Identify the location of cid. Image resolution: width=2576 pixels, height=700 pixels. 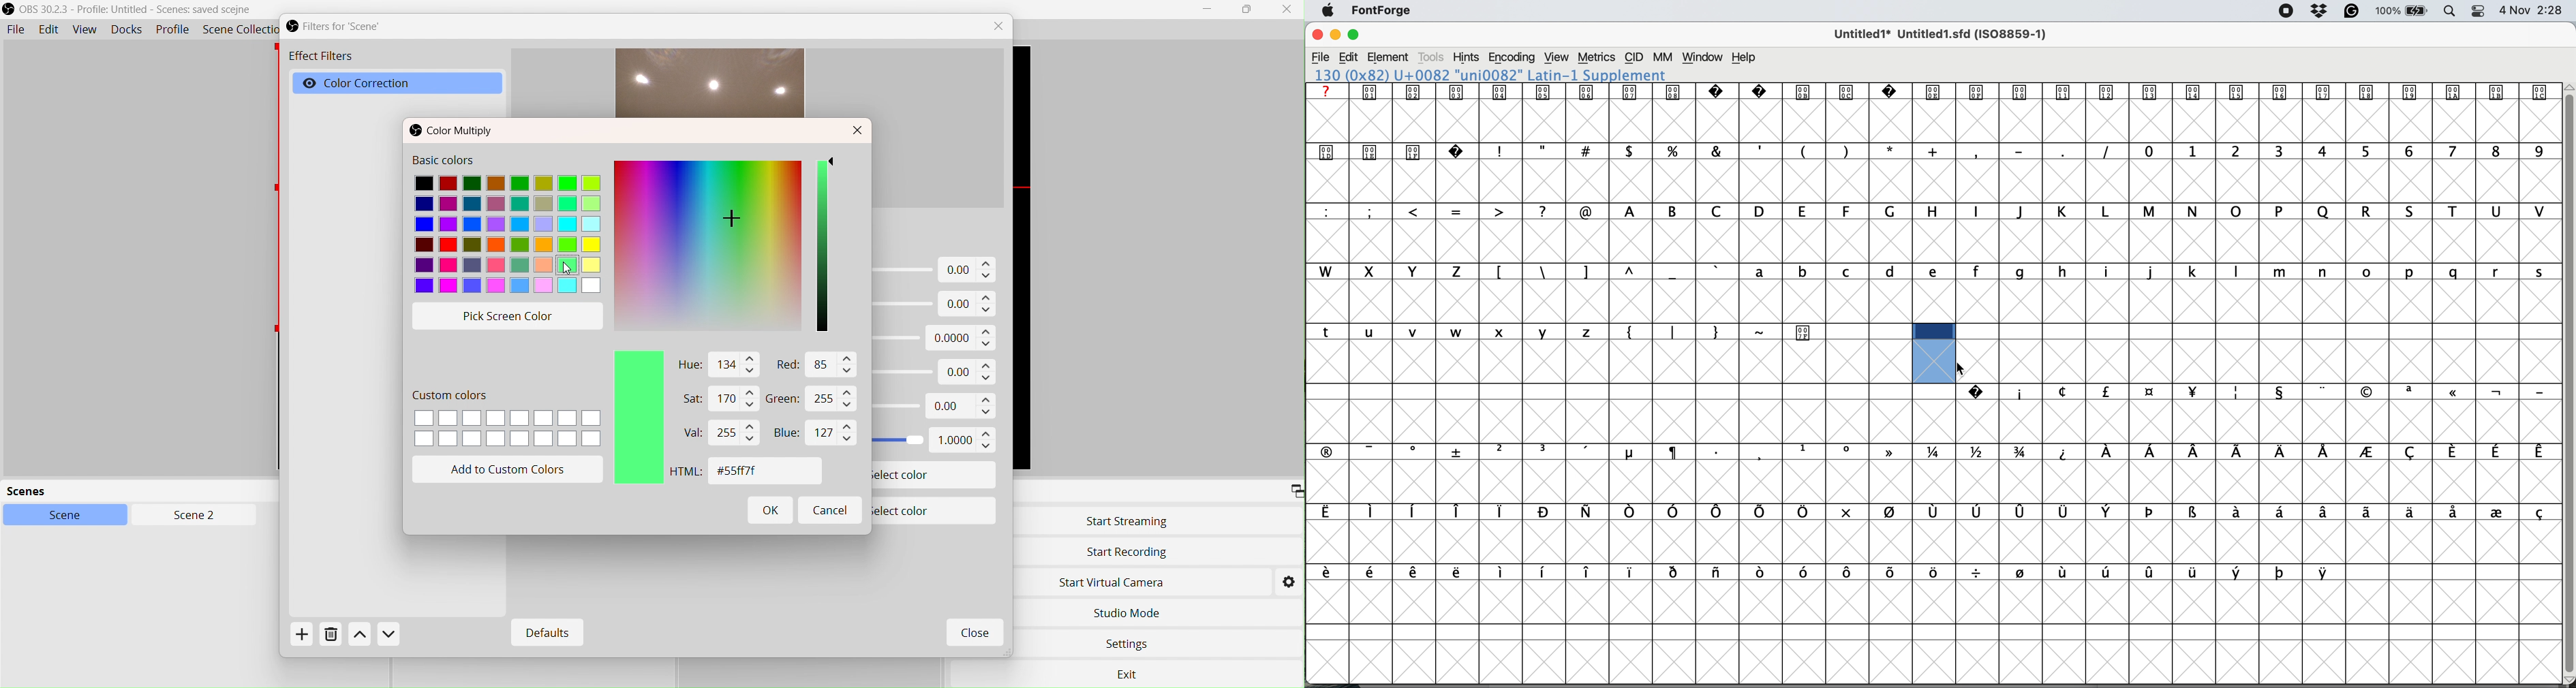
(1633, 57).